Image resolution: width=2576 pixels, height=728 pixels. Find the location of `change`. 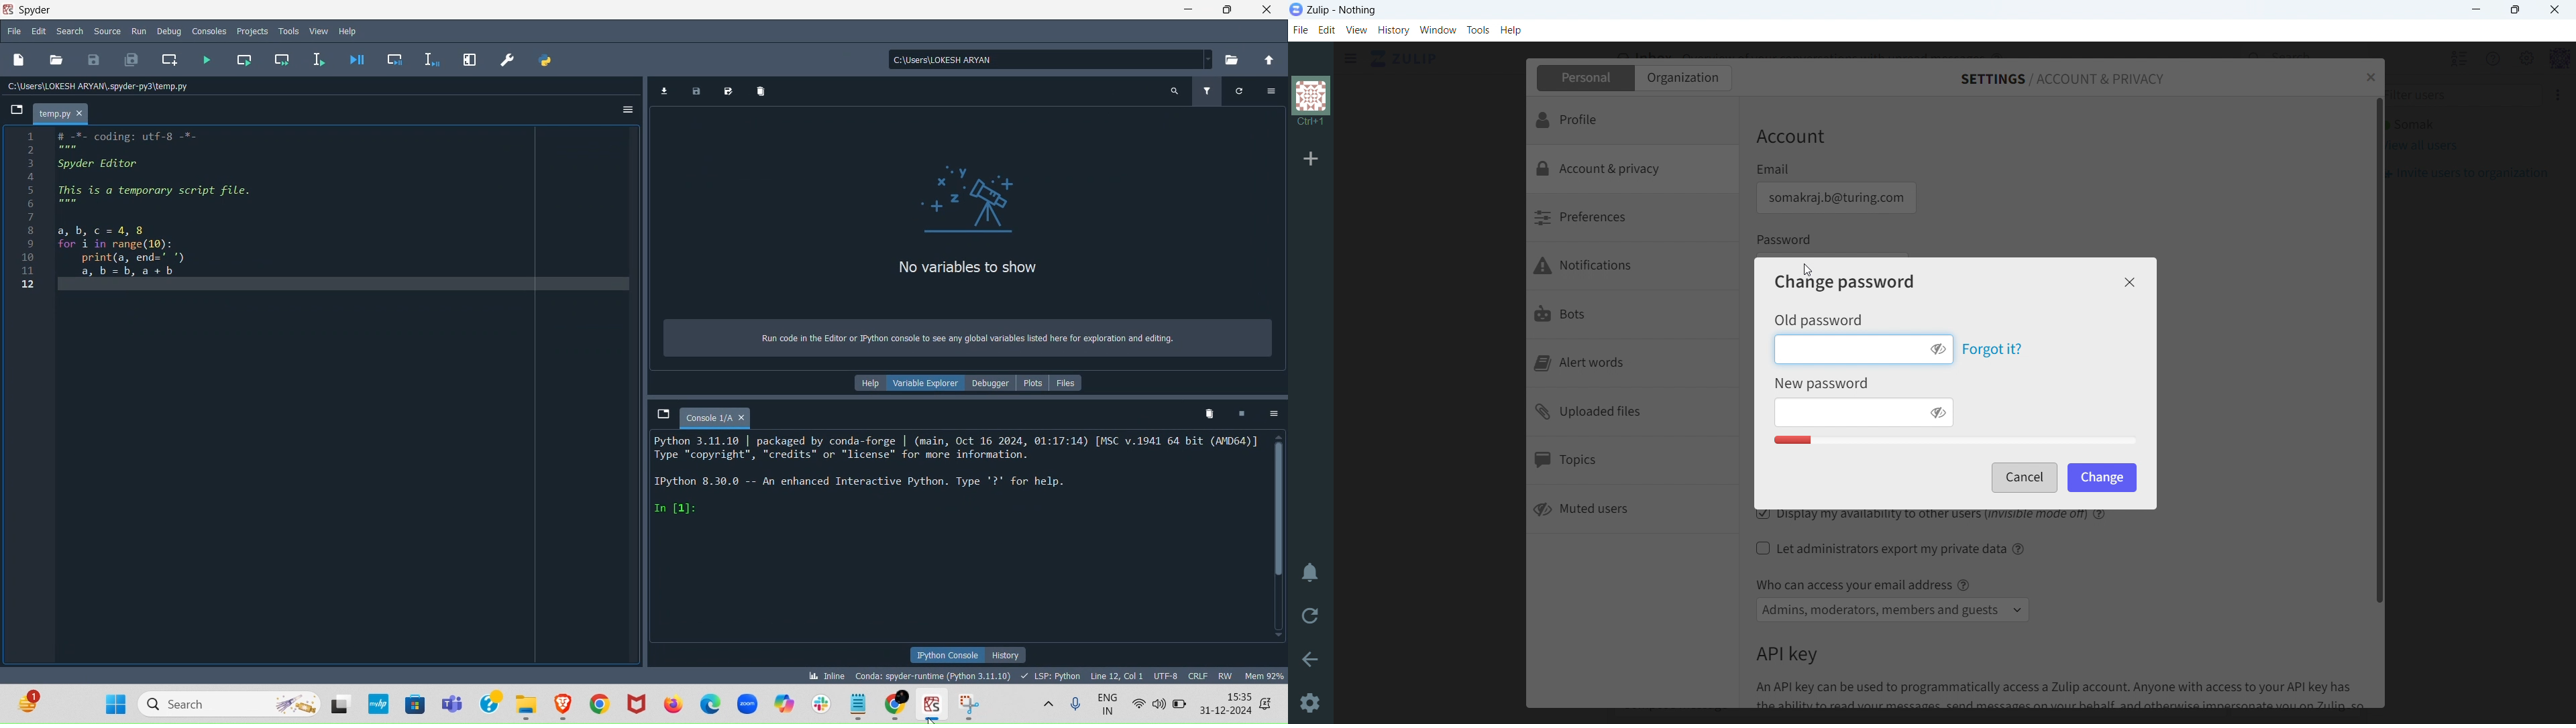

change is located at coordinates (2101, 476).